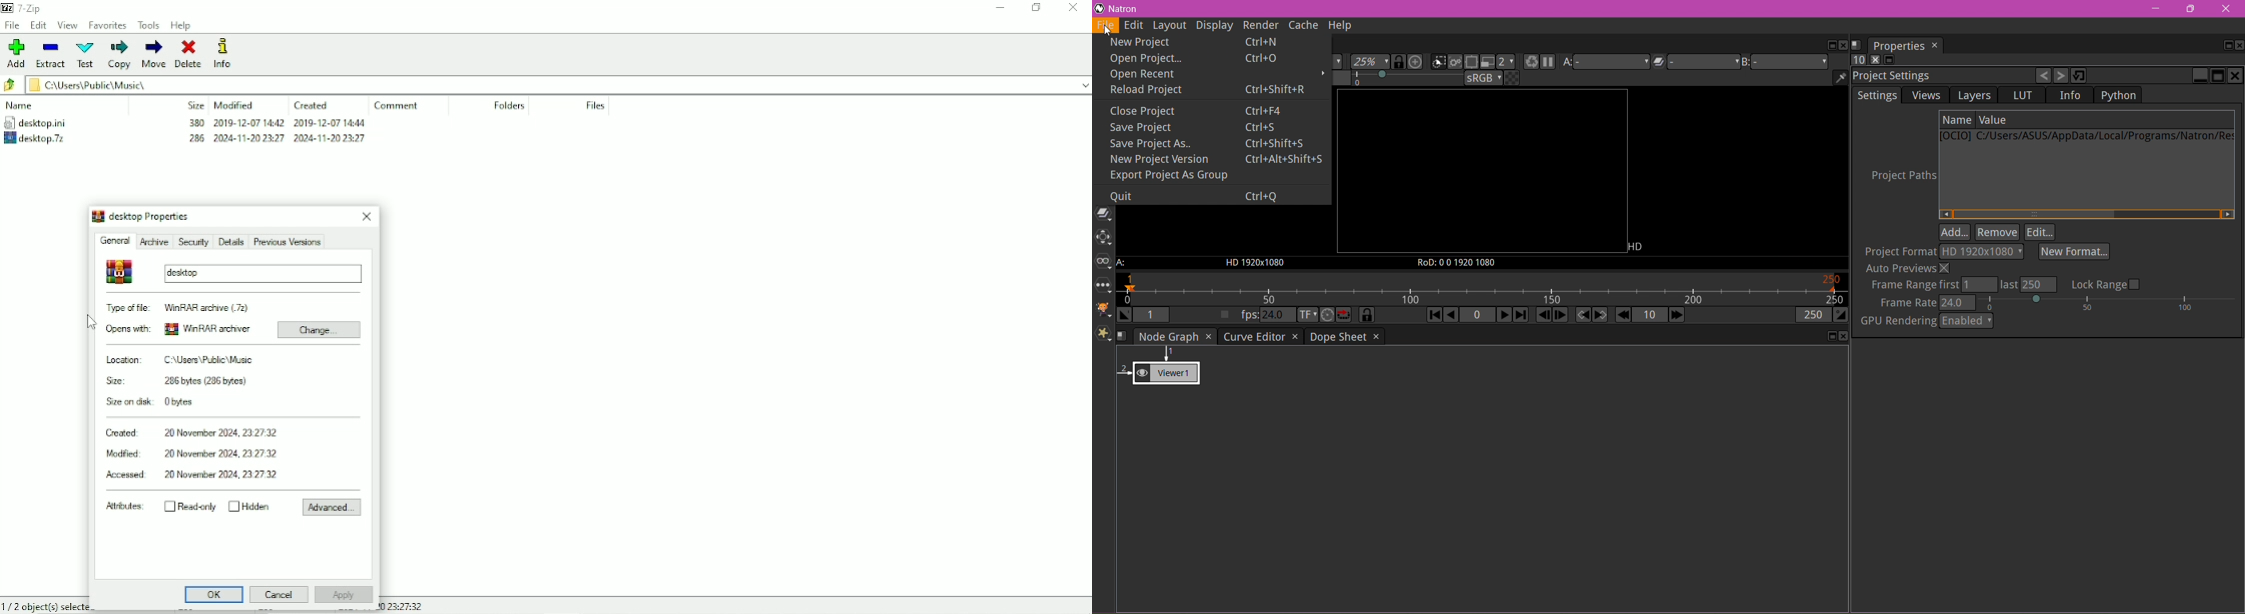  What do you see at coordinates (1561, 315) in the screenshot?
I see `Next Frame` at bounding box center [1561, 315].